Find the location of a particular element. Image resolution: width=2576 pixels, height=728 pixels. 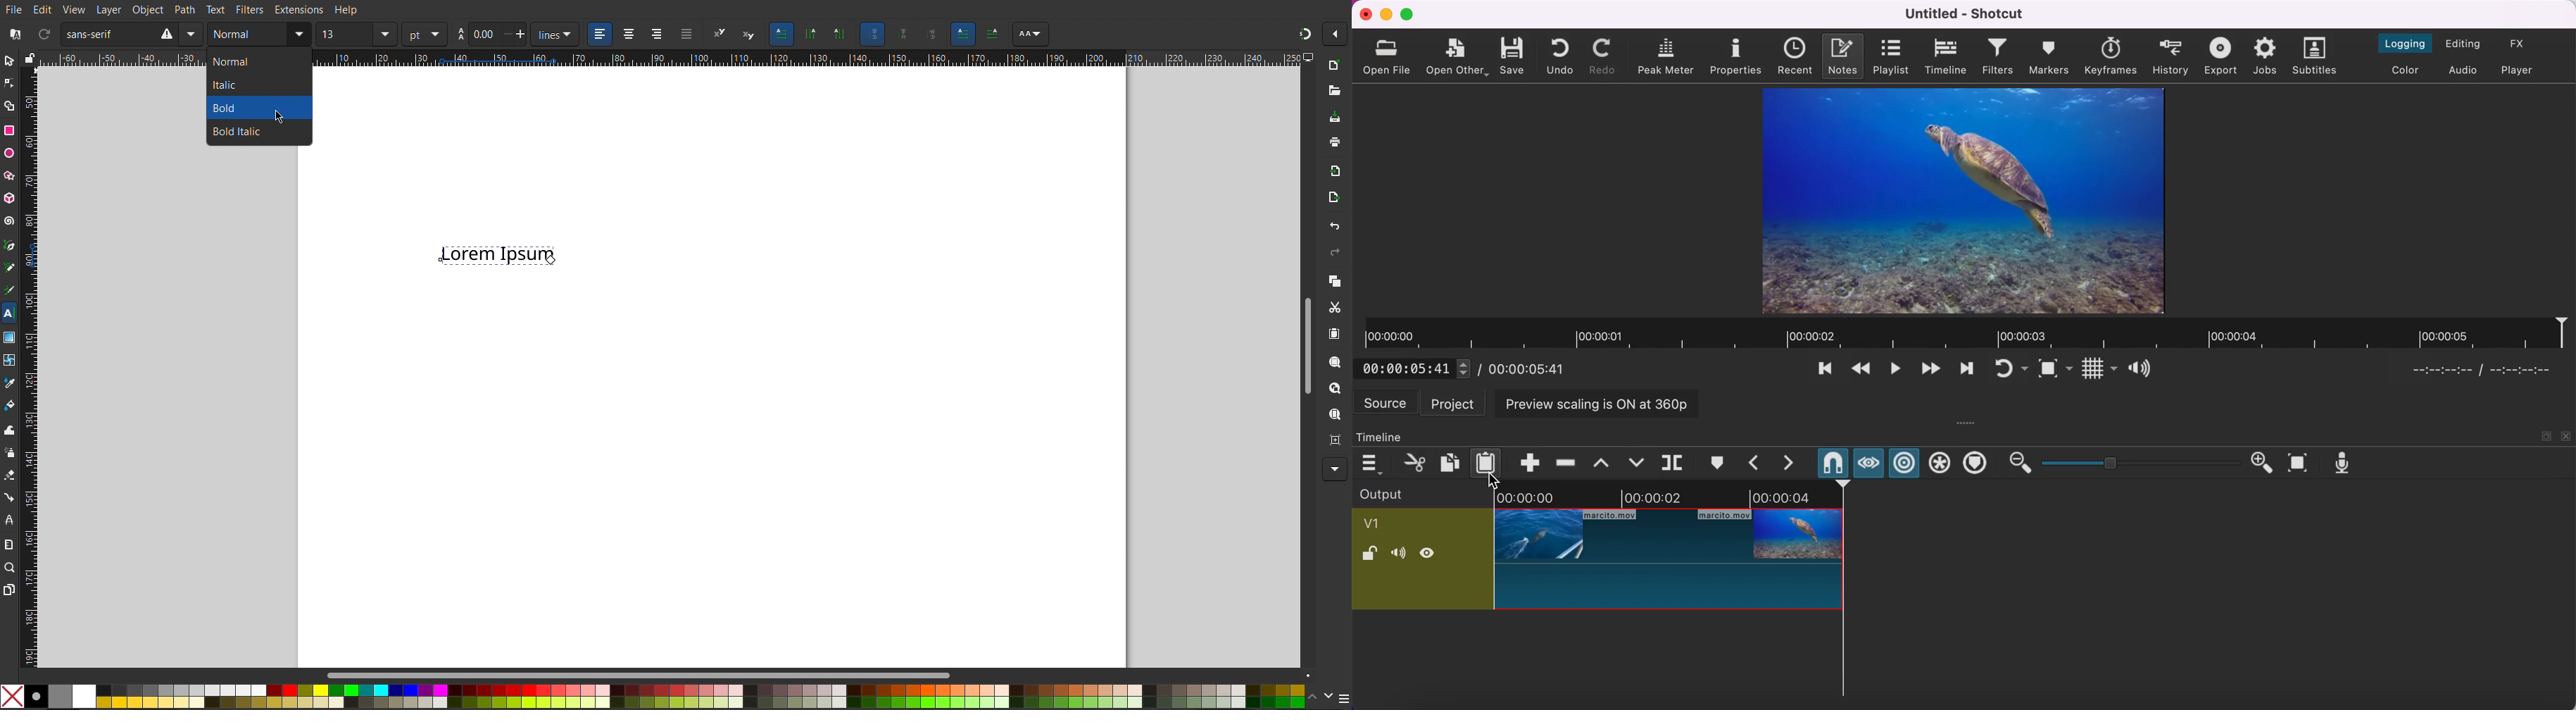

 is located at coordinates (2140, 368).